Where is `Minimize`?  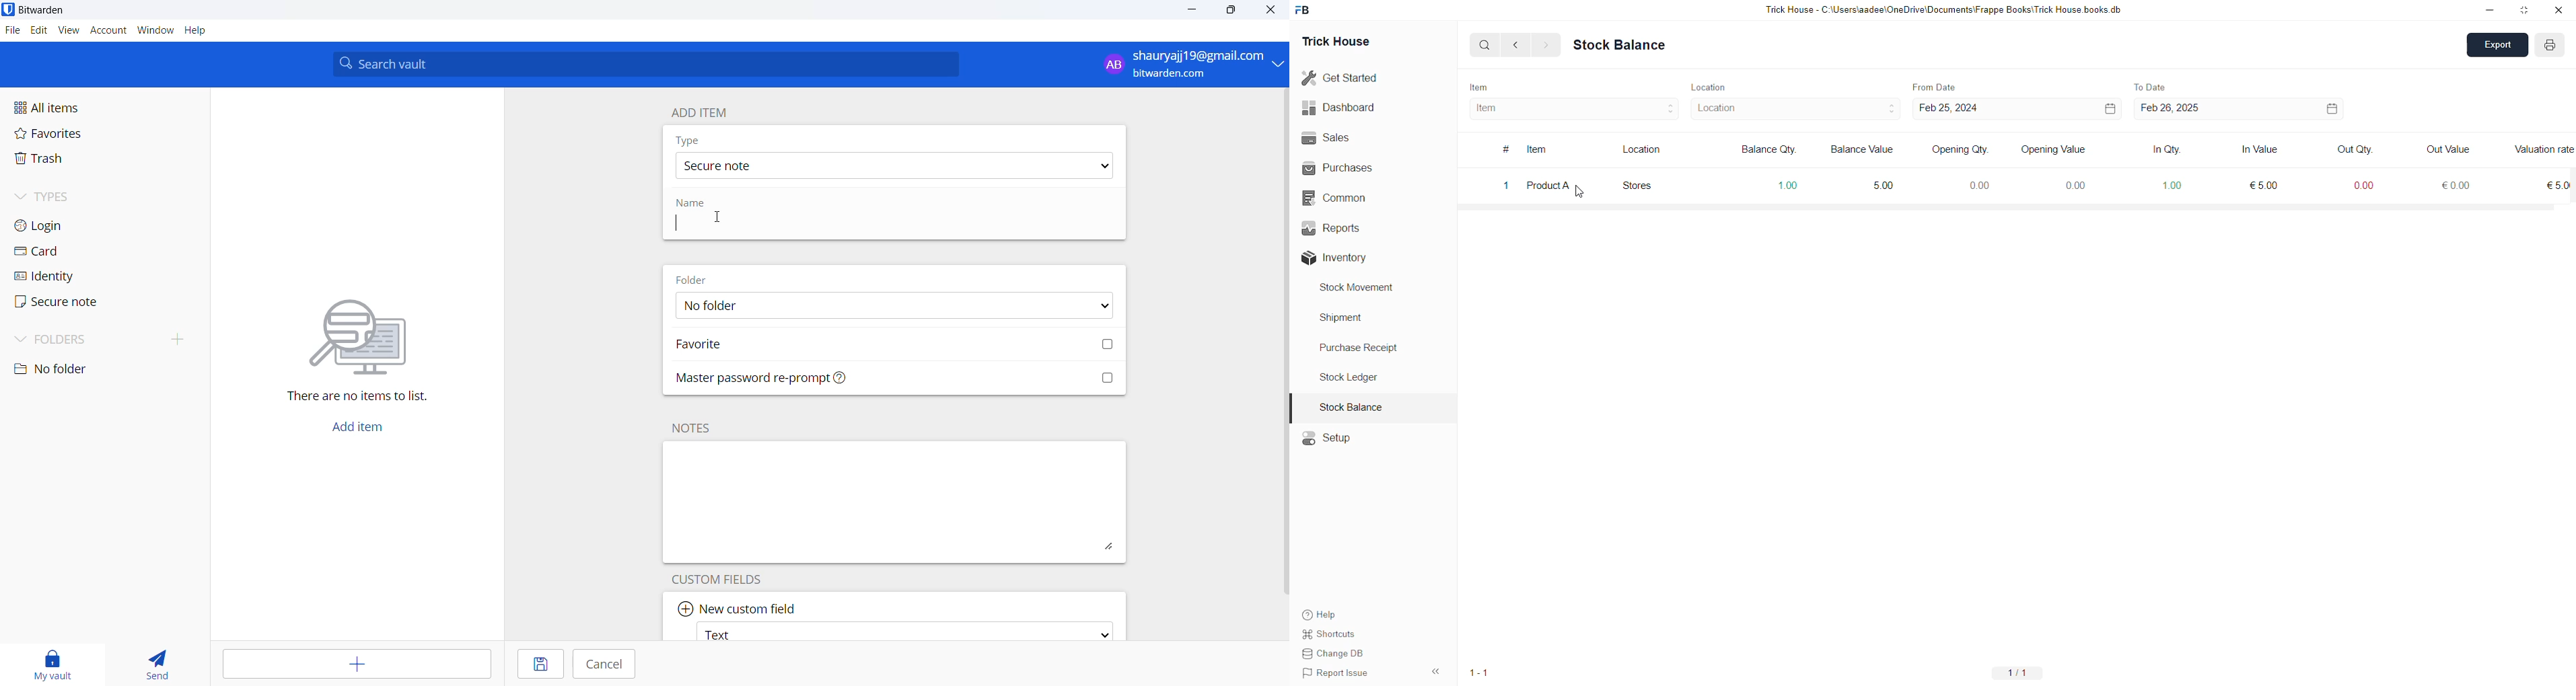
Minimize is located at coordinates (2489, 13).